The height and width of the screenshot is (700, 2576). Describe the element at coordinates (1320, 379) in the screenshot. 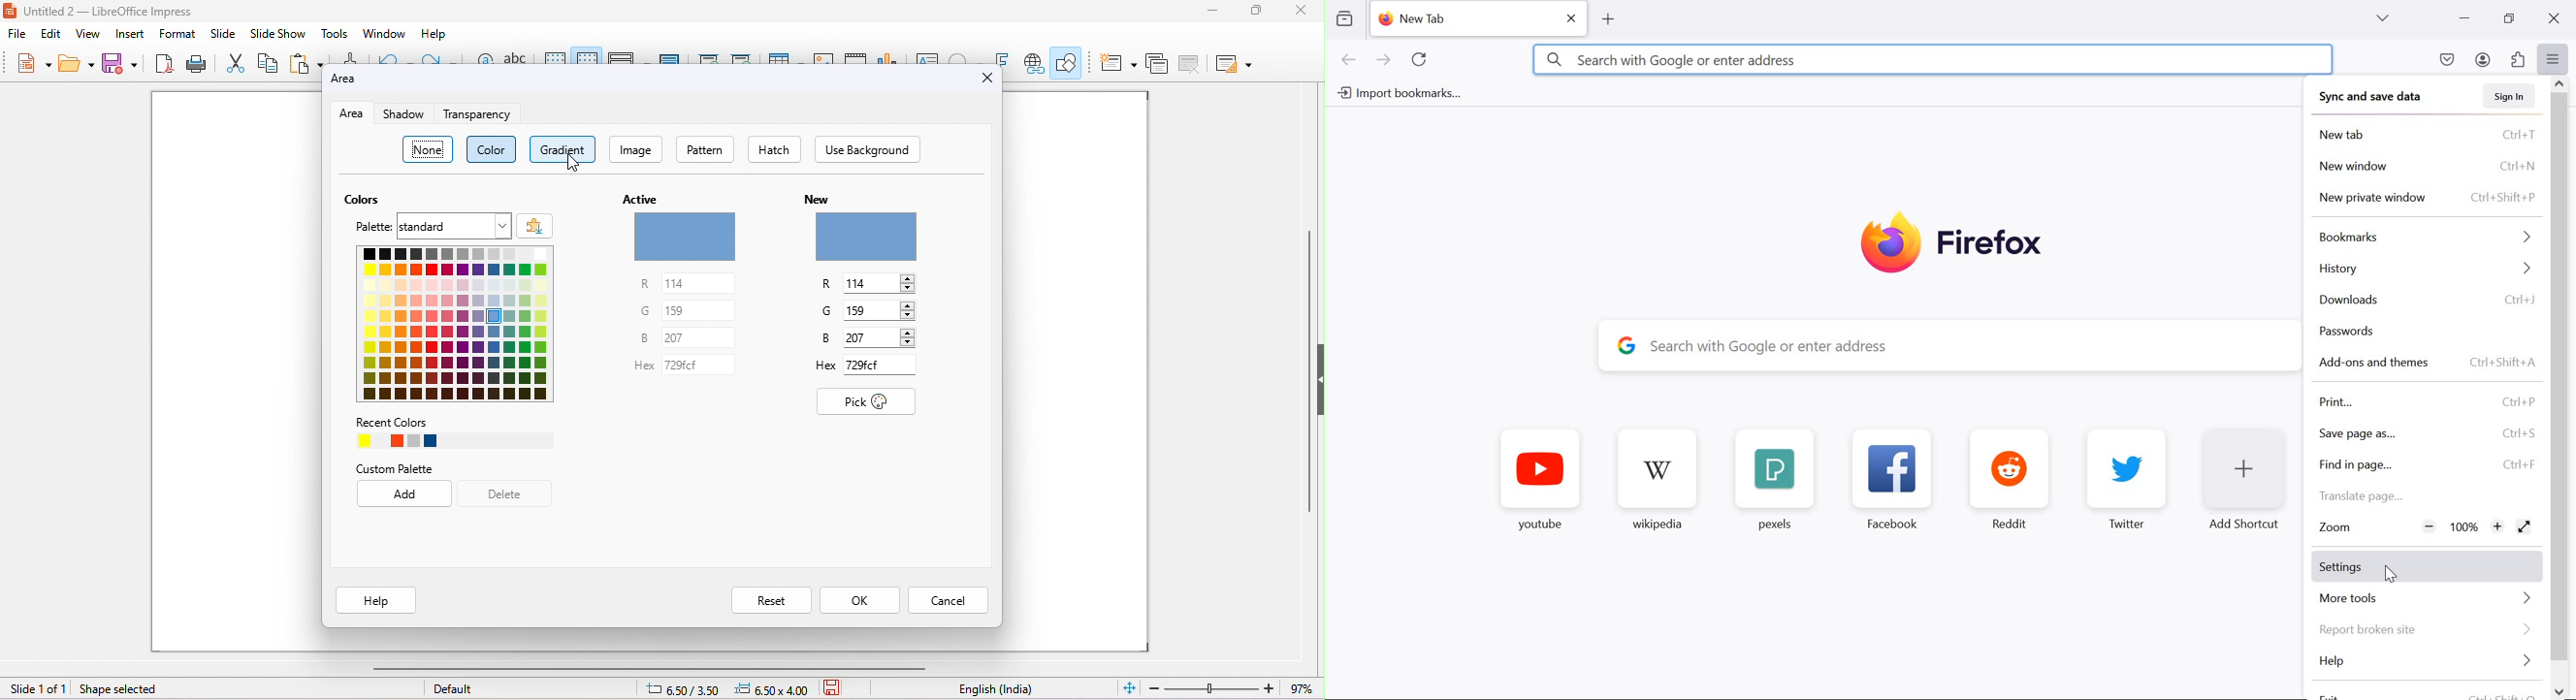

I see `Expand/Collapse sidebar` at that location.